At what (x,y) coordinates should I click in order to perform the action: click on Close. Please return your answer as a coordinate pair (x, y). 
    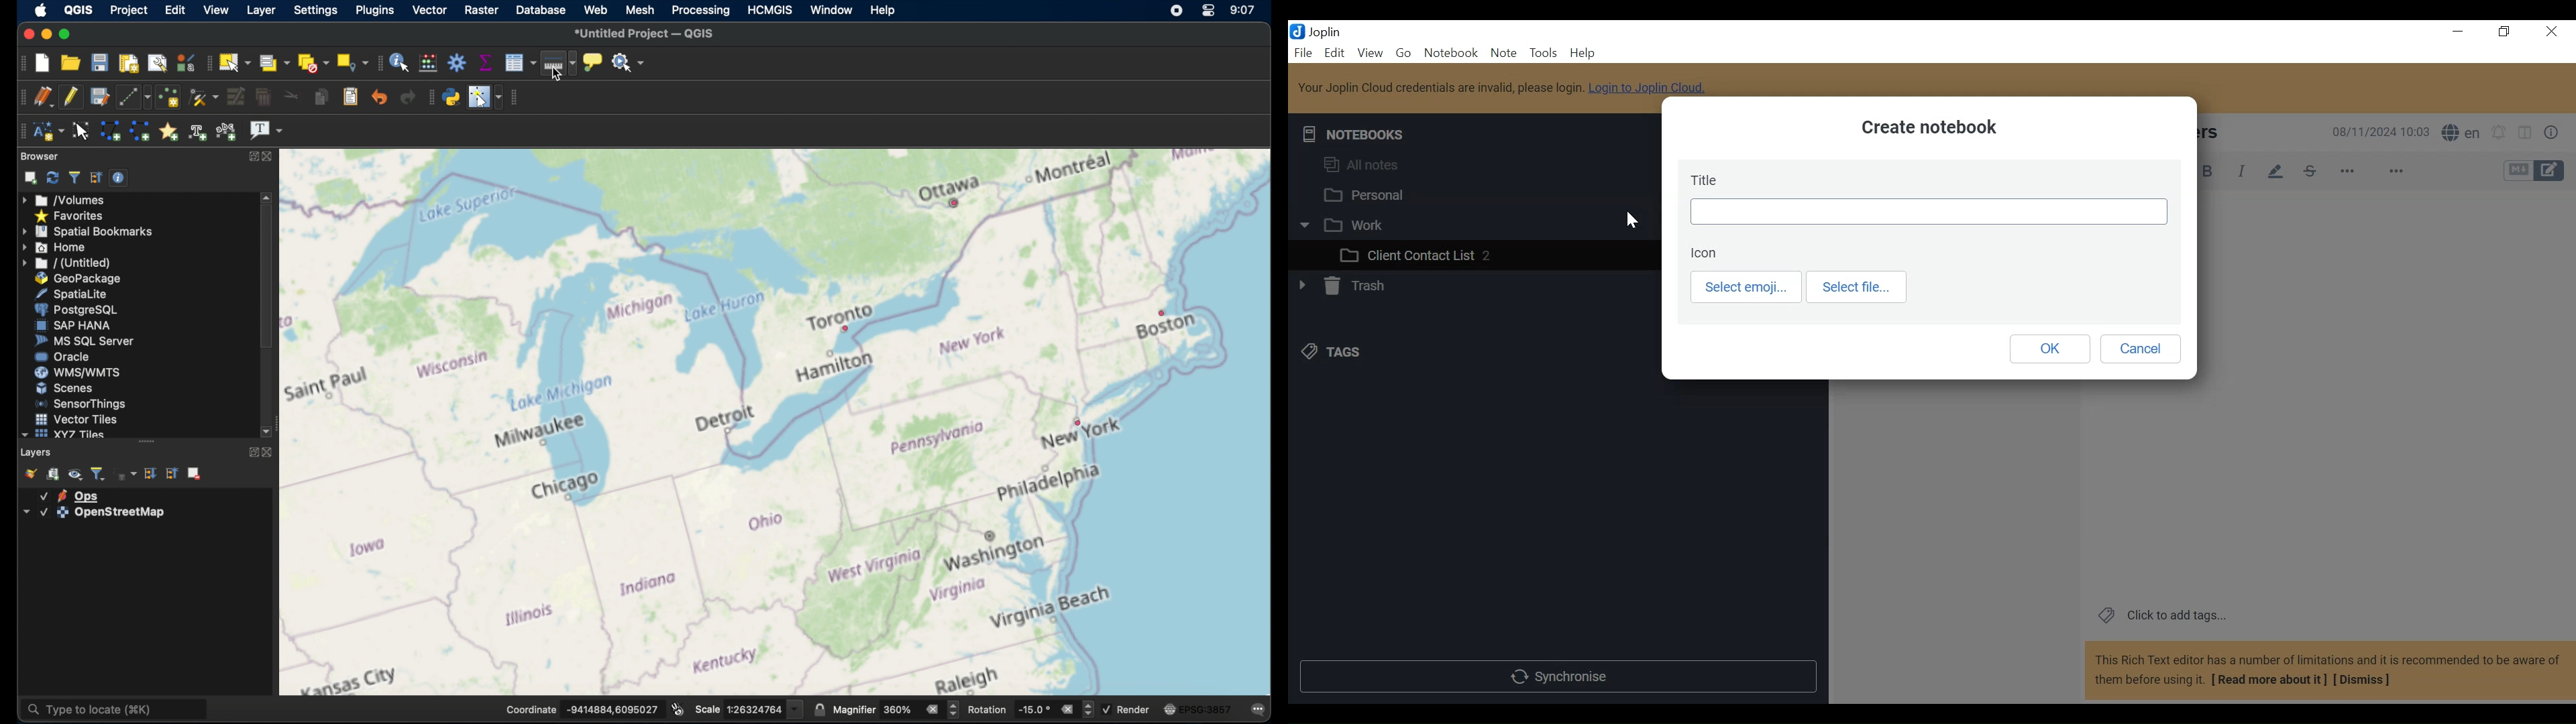
    Looking at the image, I should click on (2553, 30).